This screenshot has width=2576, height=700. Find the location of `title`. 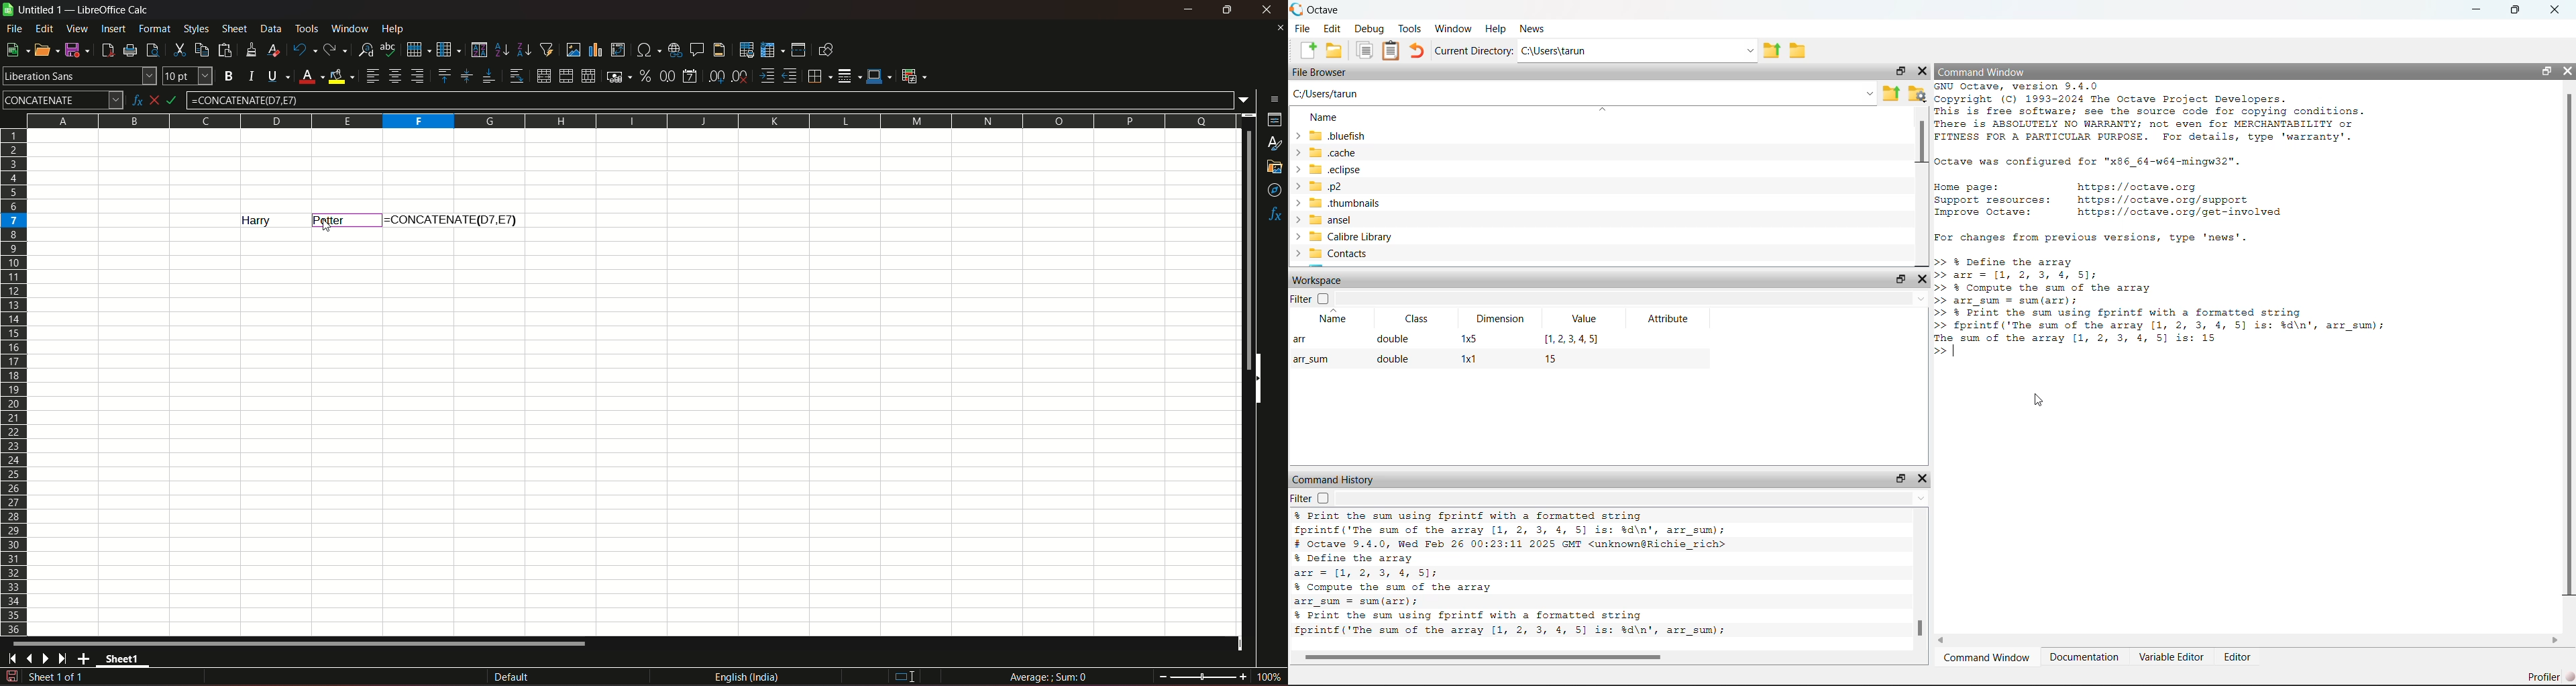

title is located at coordinates (114, 10).